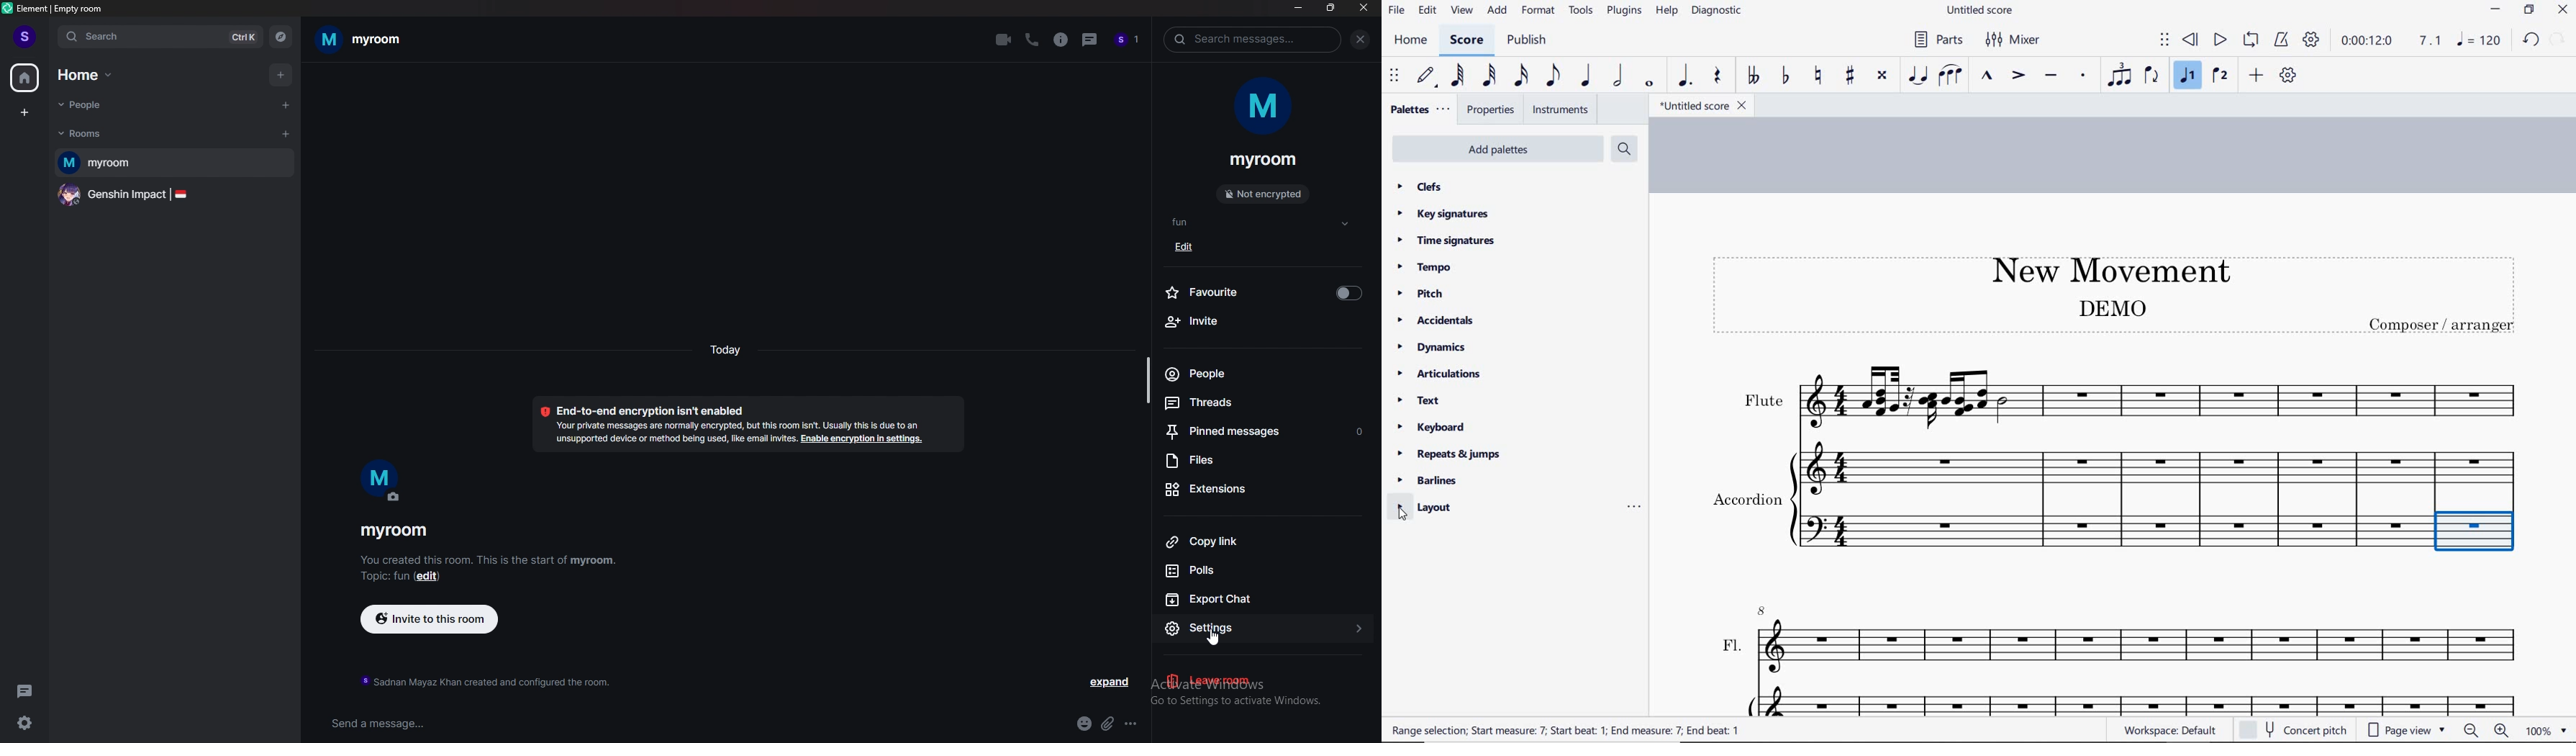  What do you see at coordinates (1265, 111) in the screenshot?
I see `m` at bounding box center [1265, 111].